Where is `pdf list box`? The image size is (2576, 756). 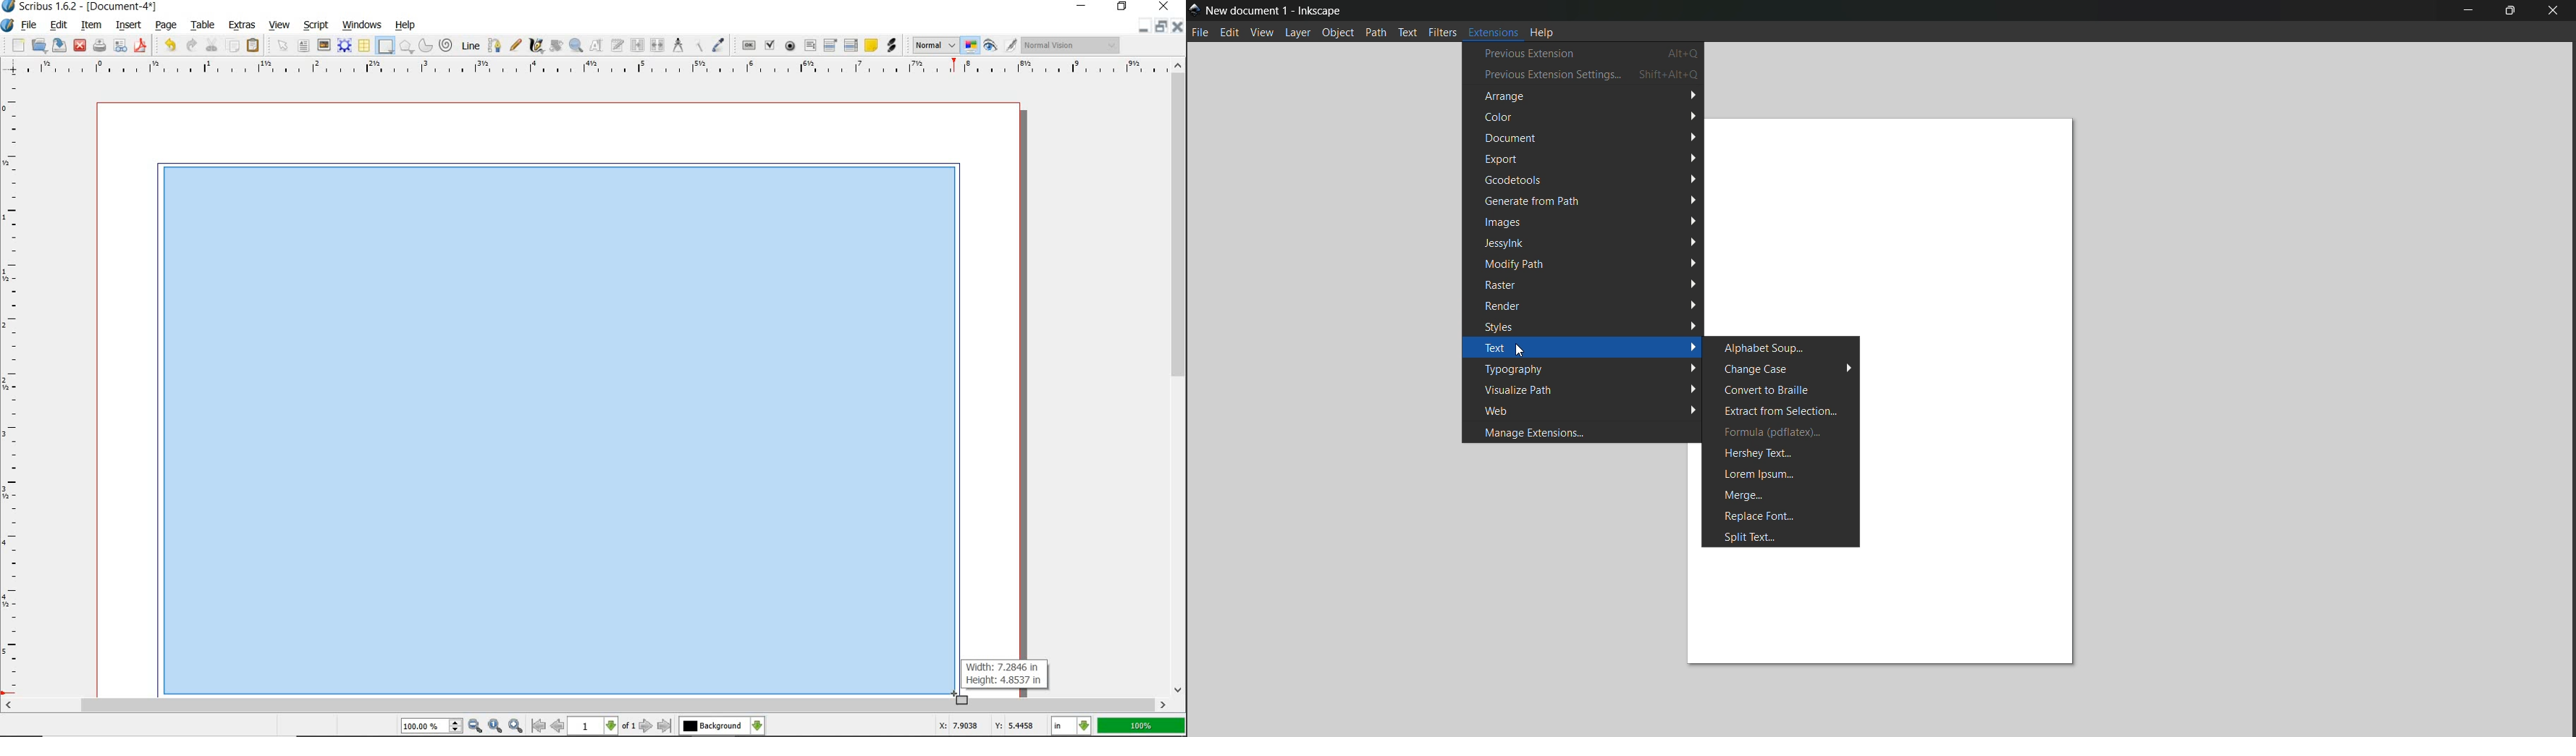 pdf list box is located at coordinates (851, 44).